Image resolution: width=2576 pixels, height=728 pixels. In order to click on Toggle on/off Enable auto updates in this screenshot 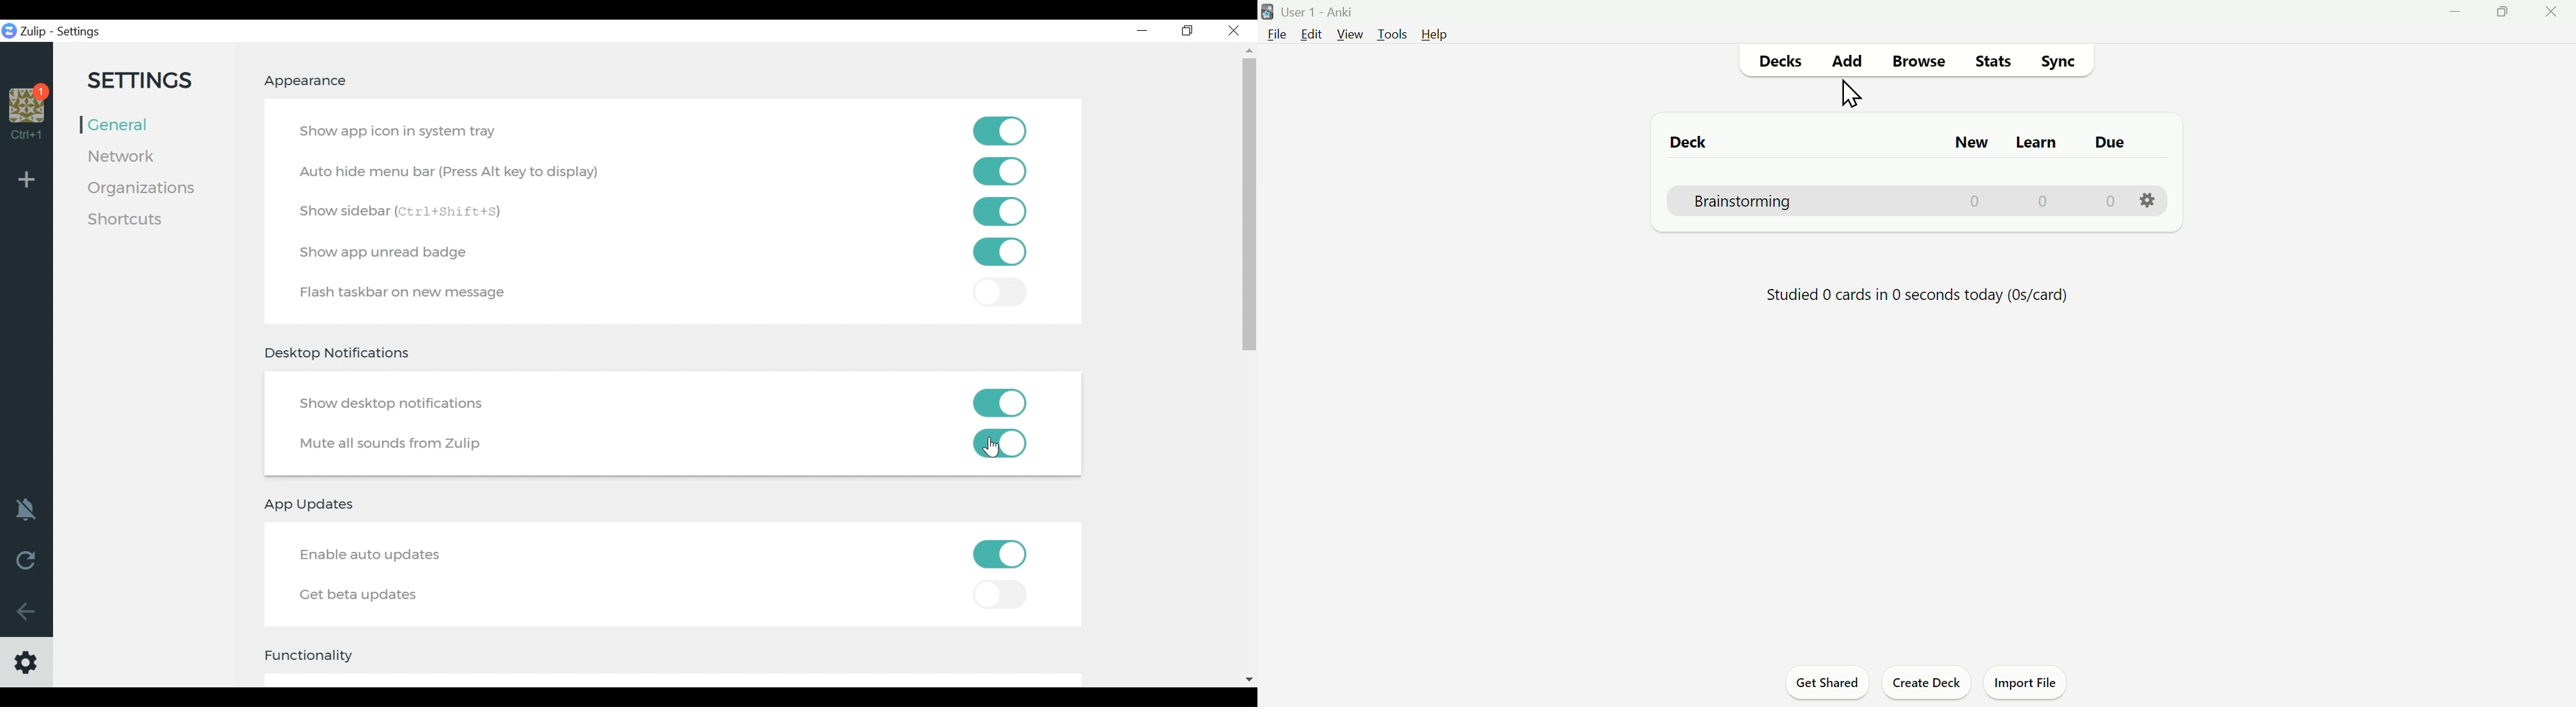, I will do `click(999, 554)`.